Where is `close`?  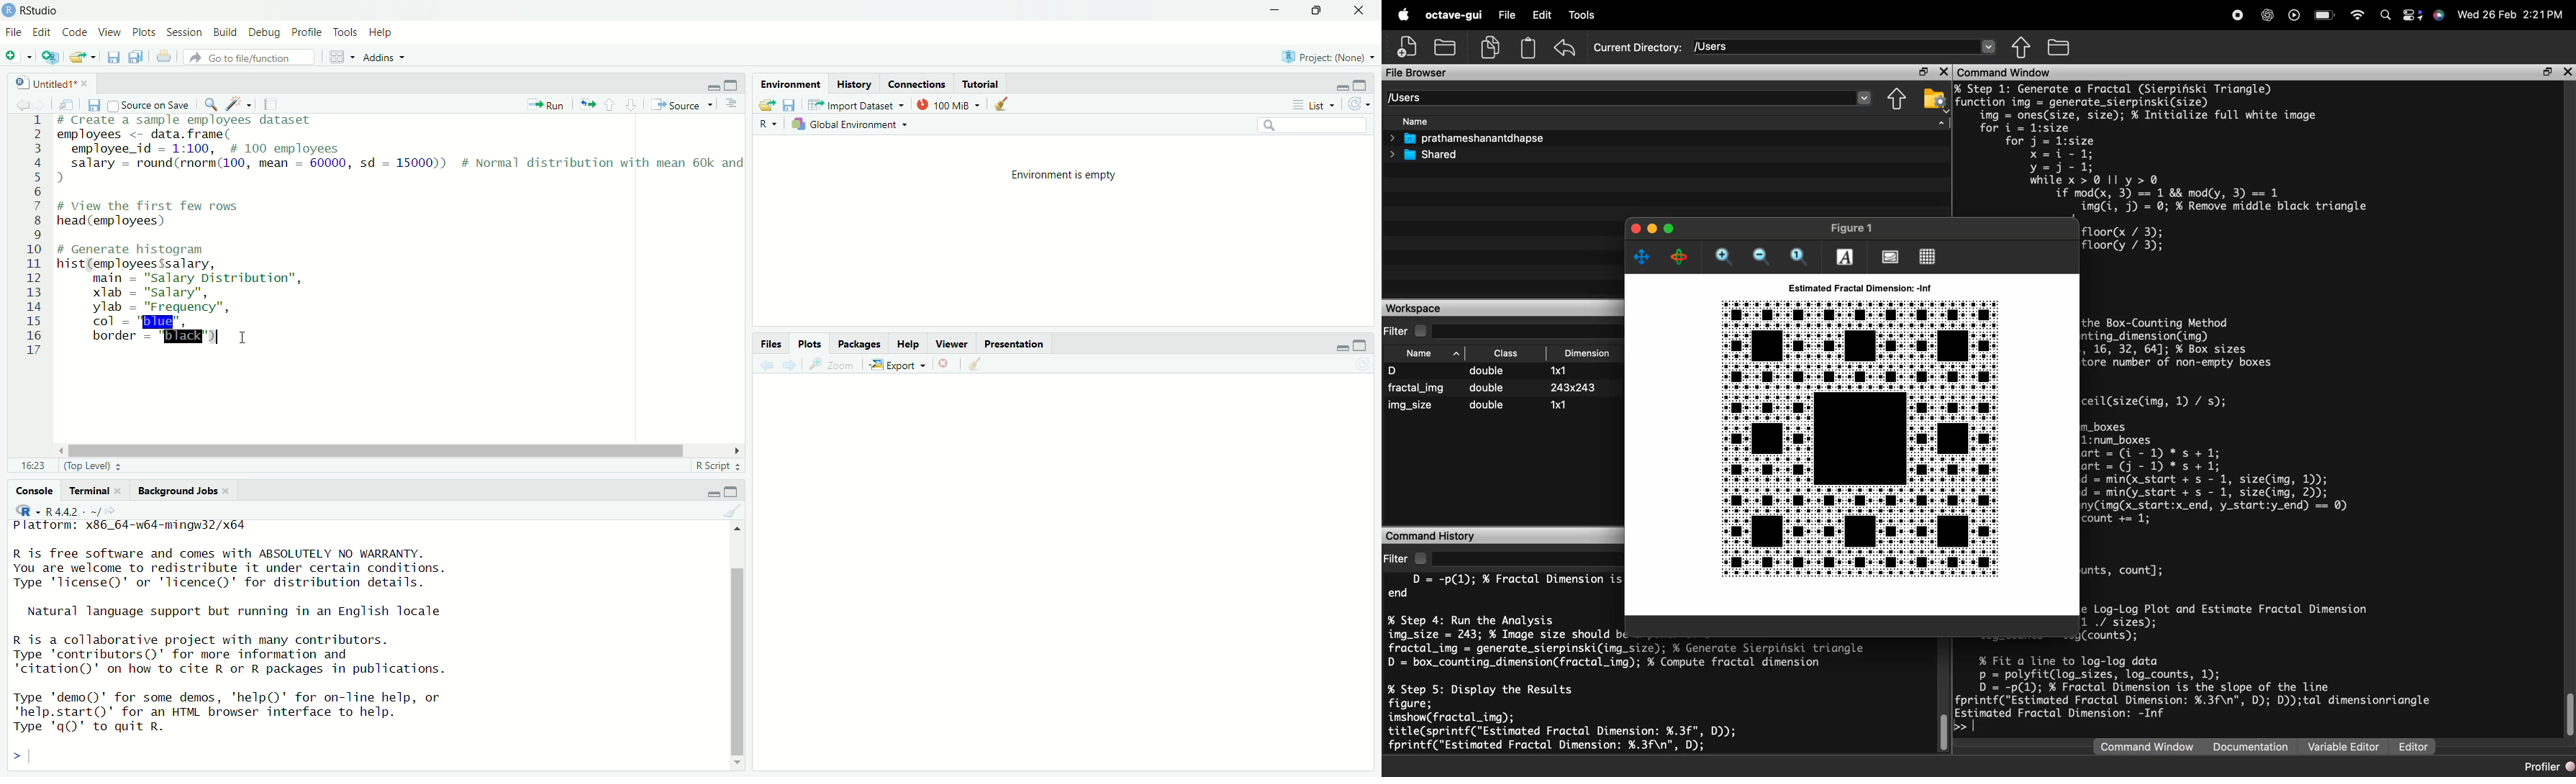 close is located at coordinates (119, 491).